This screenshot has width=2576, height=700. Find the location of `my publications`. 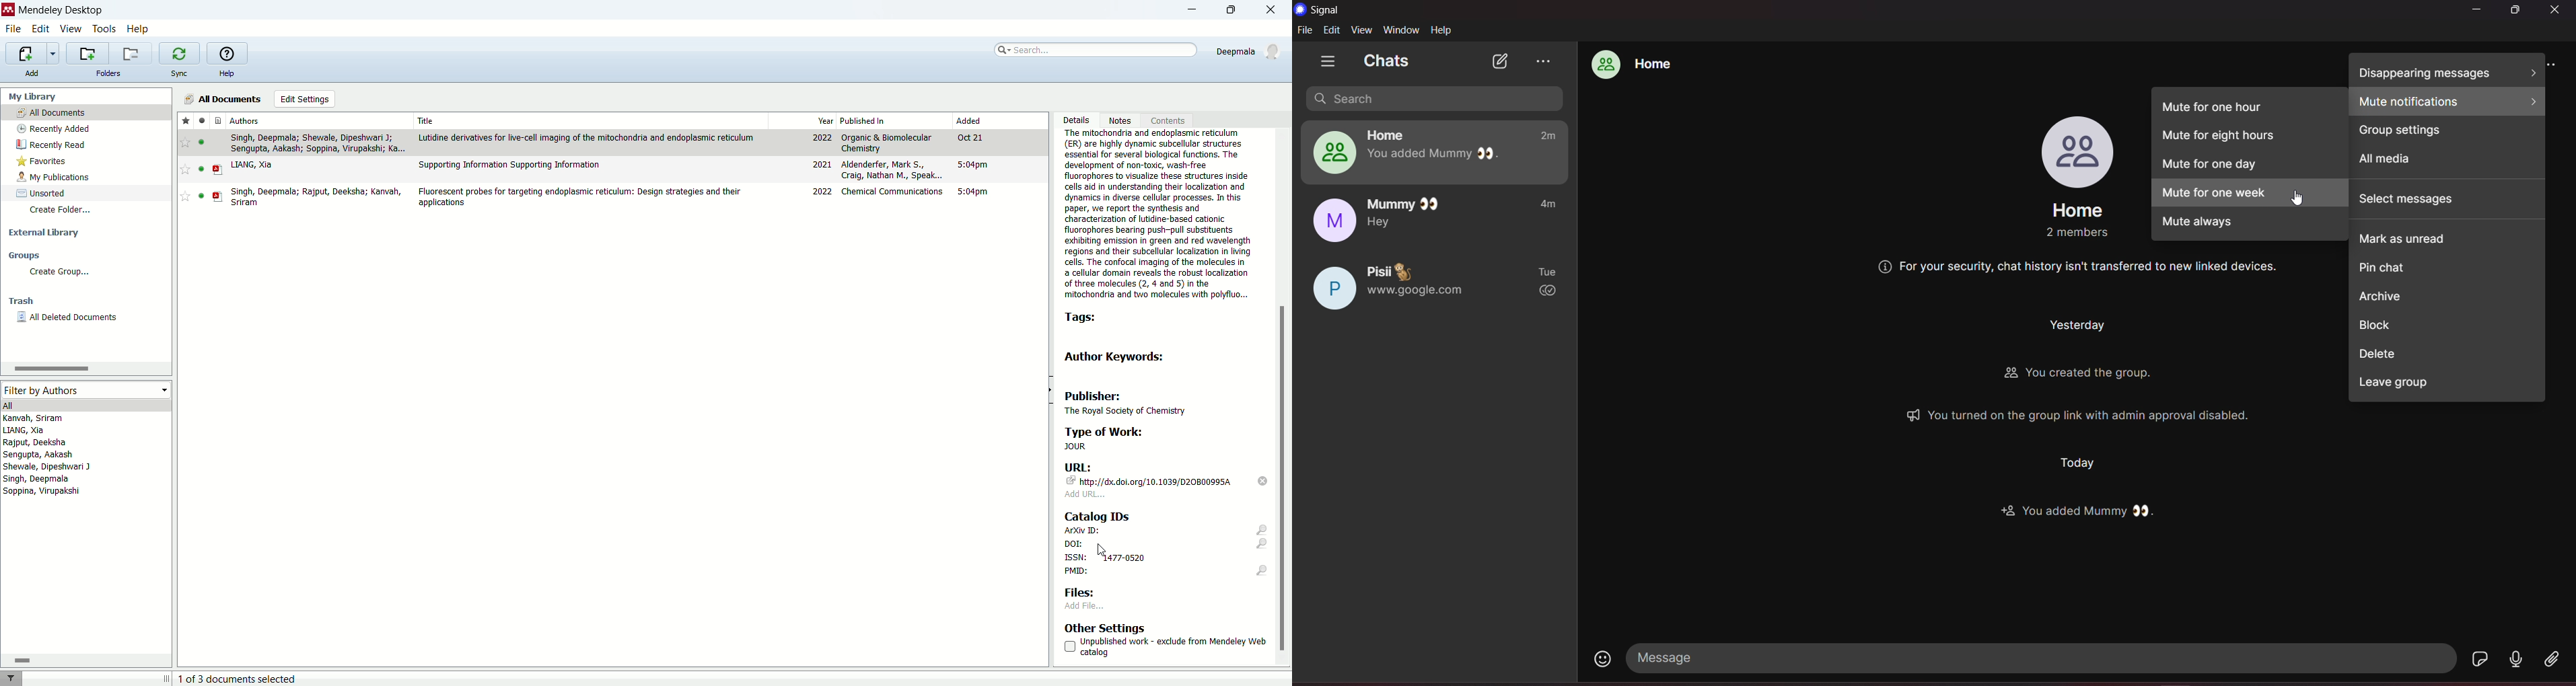

my publications is located at coordinates (55, 178).